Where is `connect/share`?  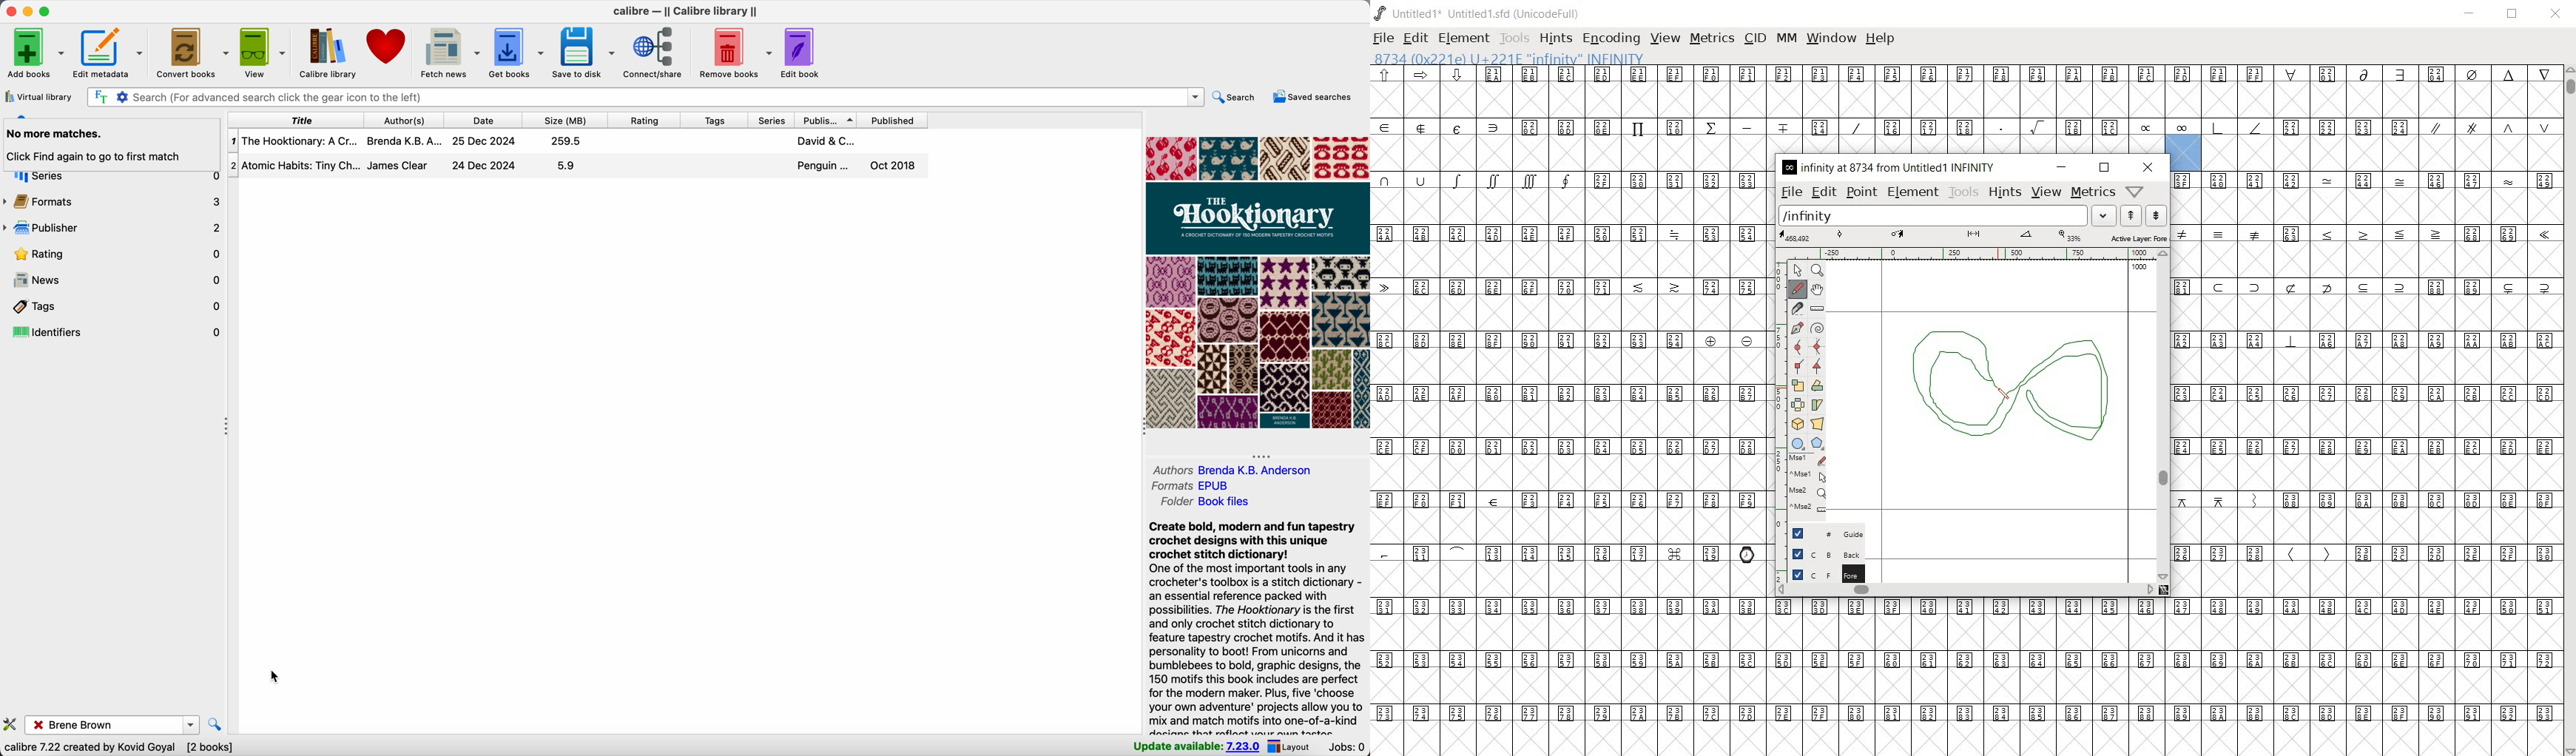
connect/share is located at coordinates (655, 53).